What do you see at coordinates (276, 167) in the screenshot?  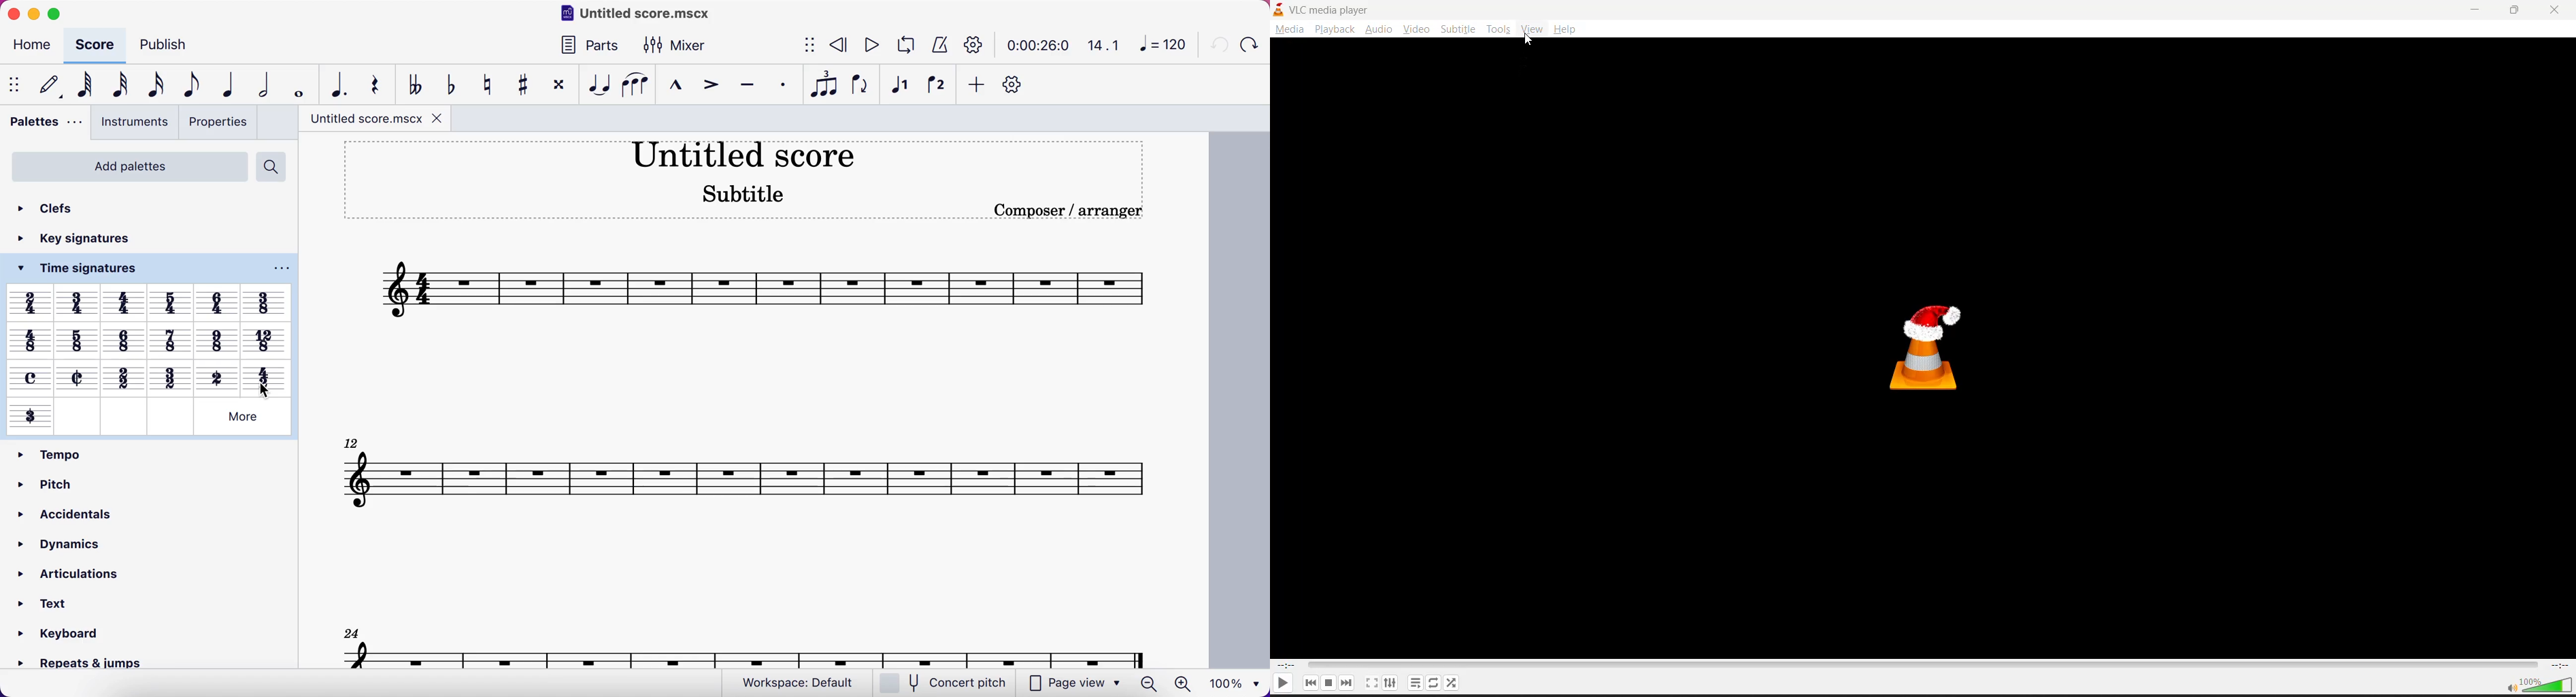 I see `search` at bounding box center [276, 167].